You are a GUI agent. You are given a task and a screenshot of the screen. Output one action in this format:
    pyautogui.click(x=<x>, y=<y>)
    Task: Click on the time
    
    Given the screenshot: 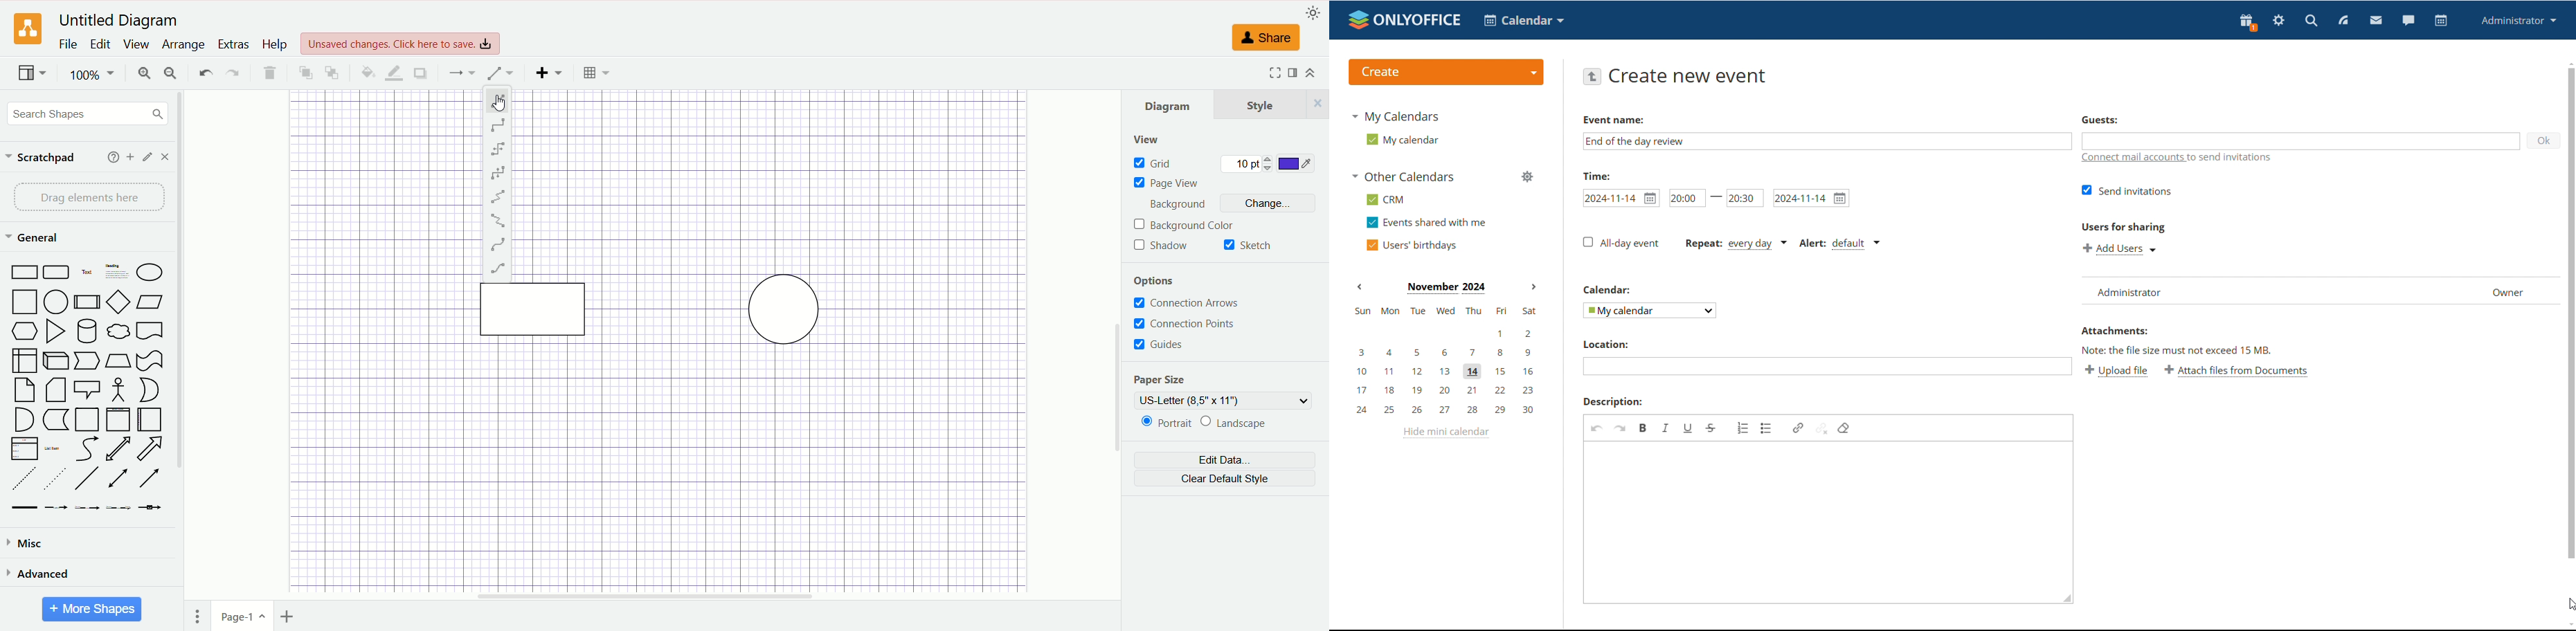 What is the action you would take?
    pyautogui.click(x=1597, y=175)
    